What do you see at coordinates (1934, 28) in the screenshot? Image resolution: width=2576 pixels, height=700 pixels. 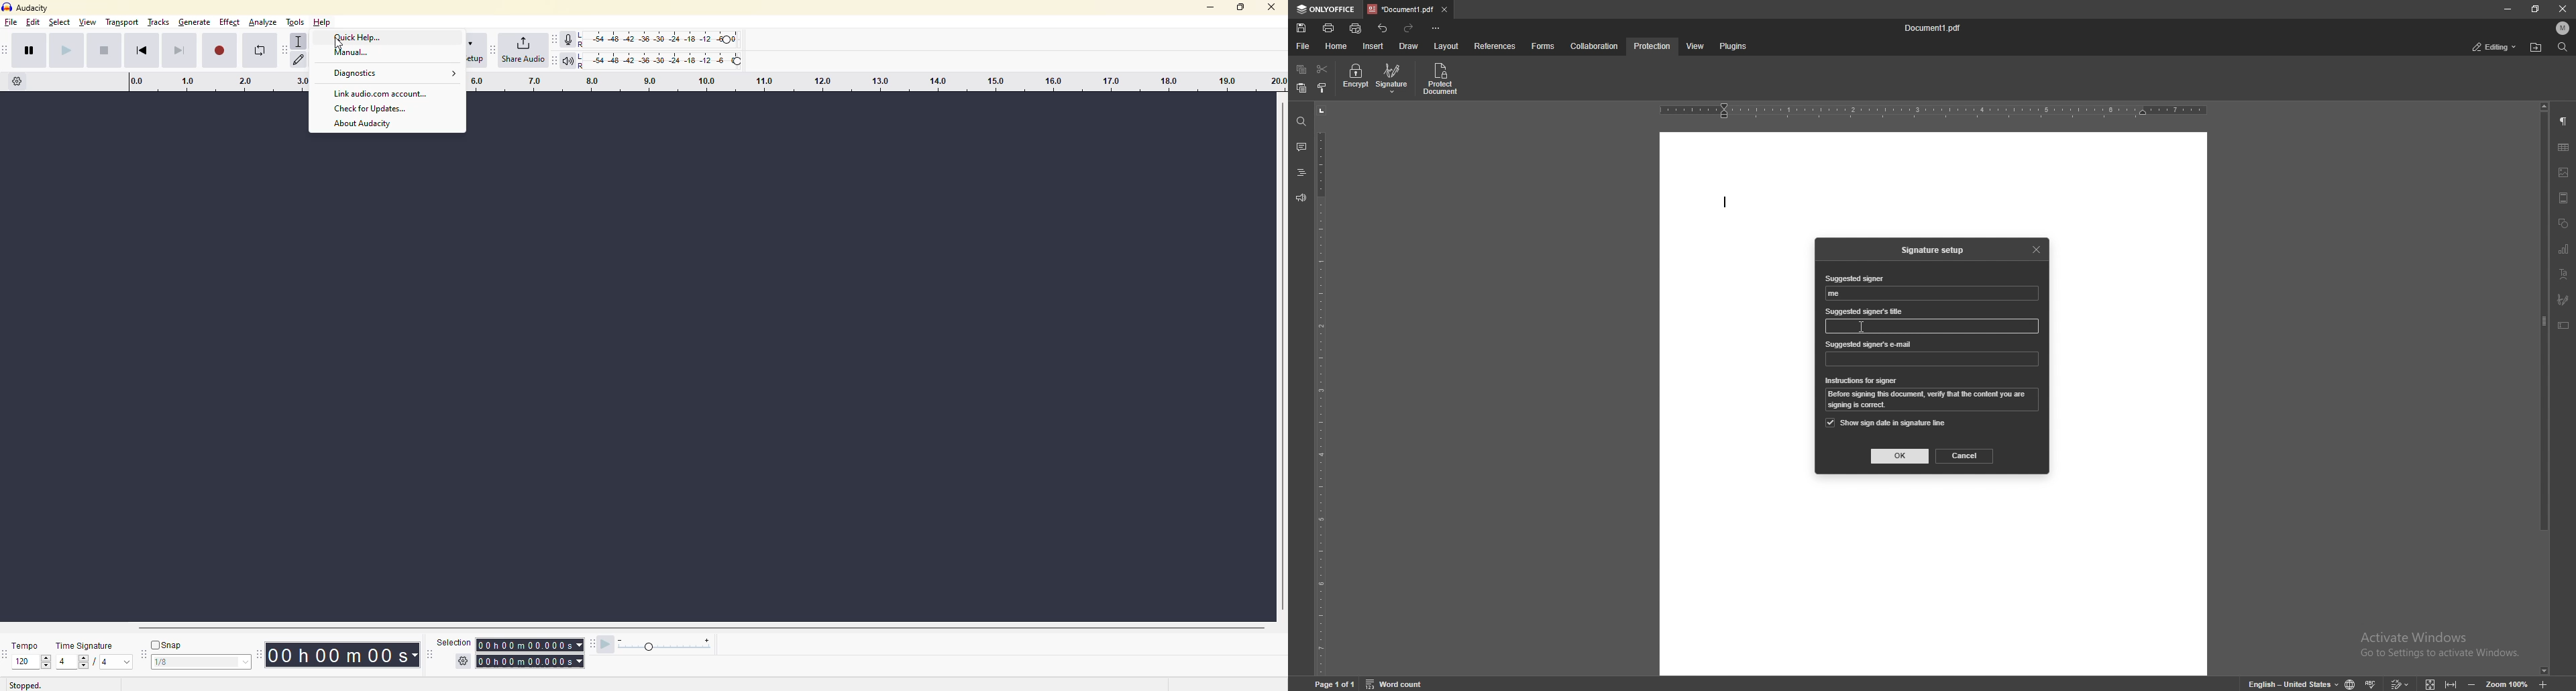 I see `file name` at bounding box center [1934, 28].